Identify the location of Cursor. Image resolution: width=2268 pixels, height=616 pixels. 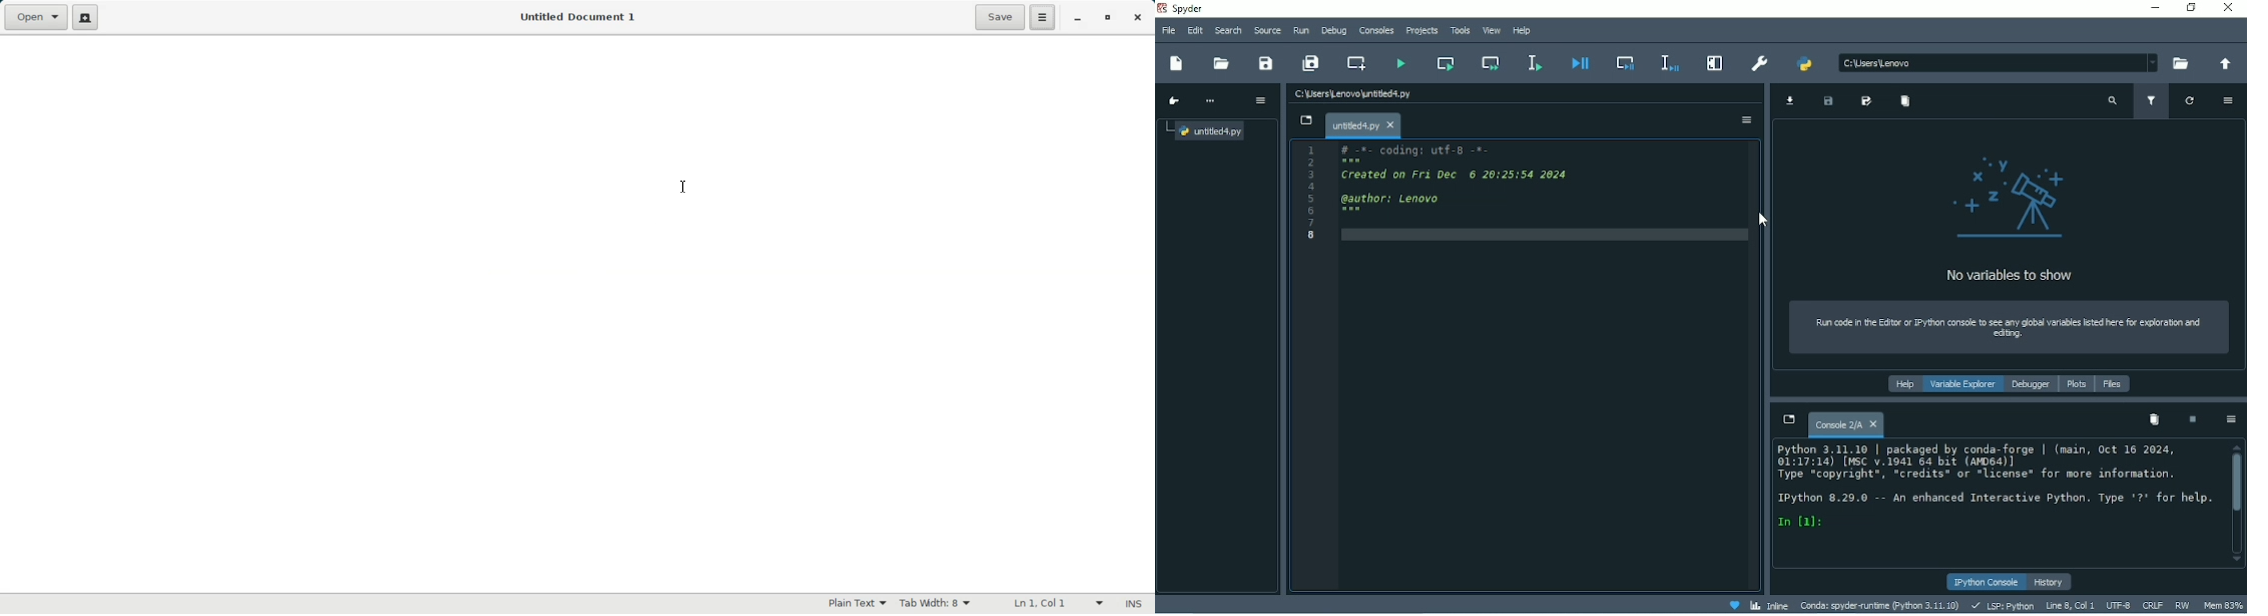
(1762, 221).